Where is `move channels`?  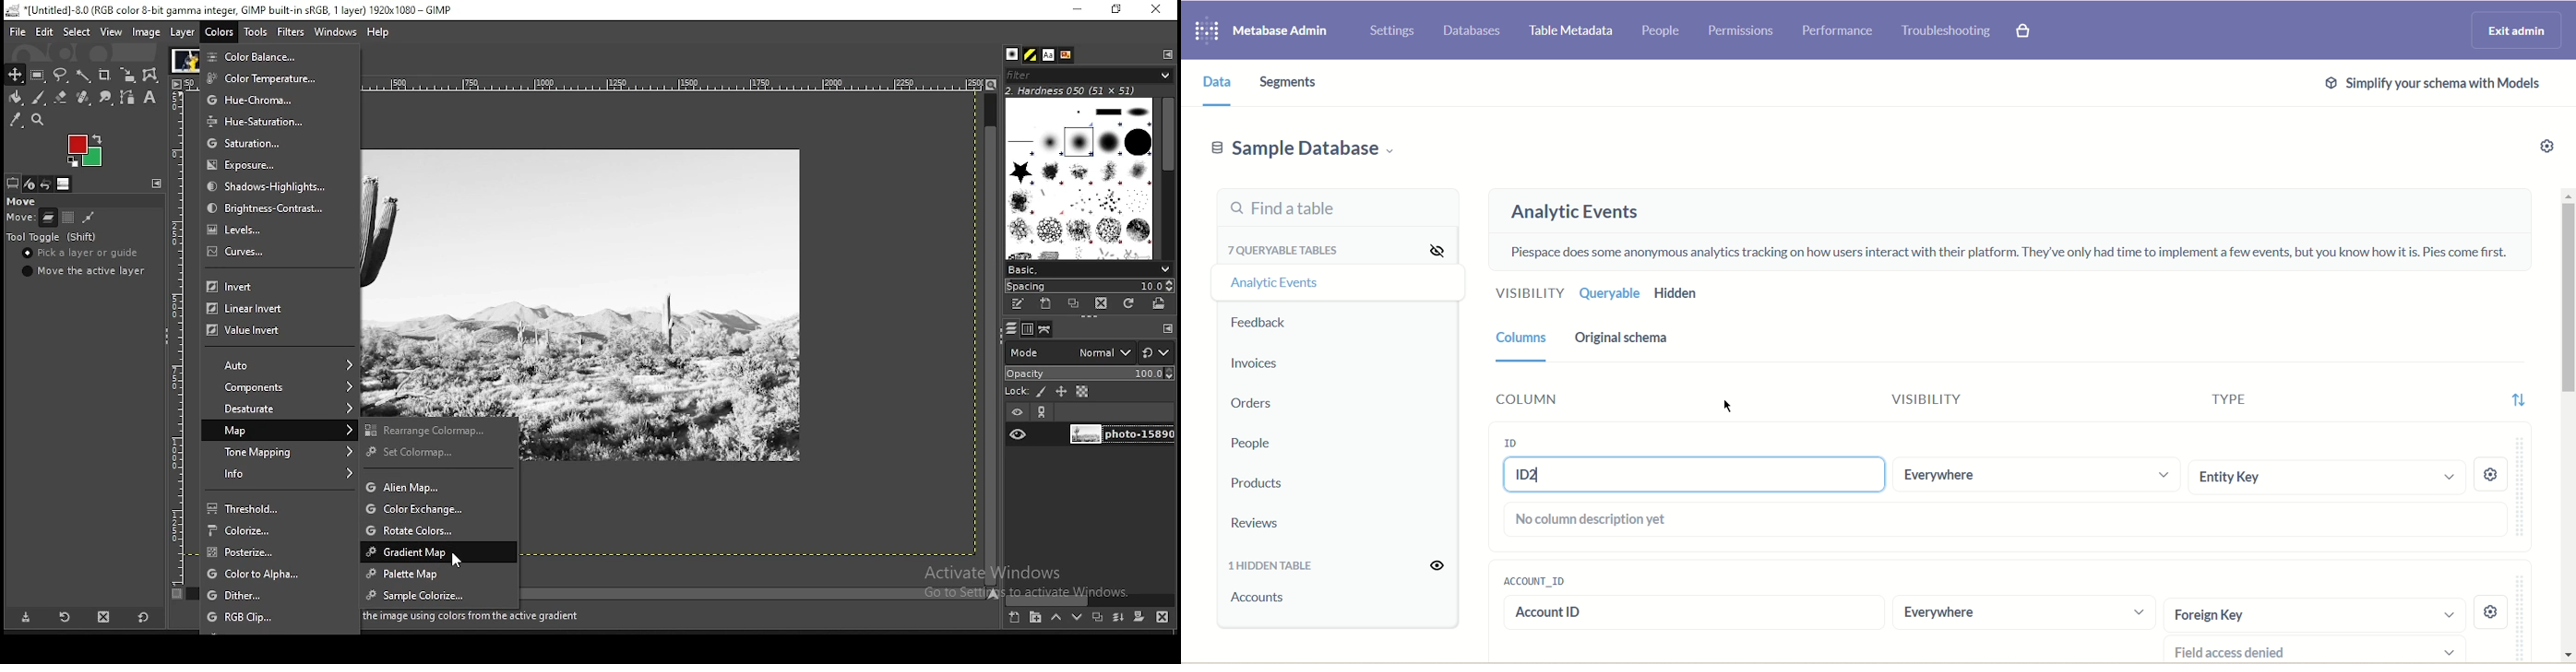
move channels is located at coordinates (68, 217).